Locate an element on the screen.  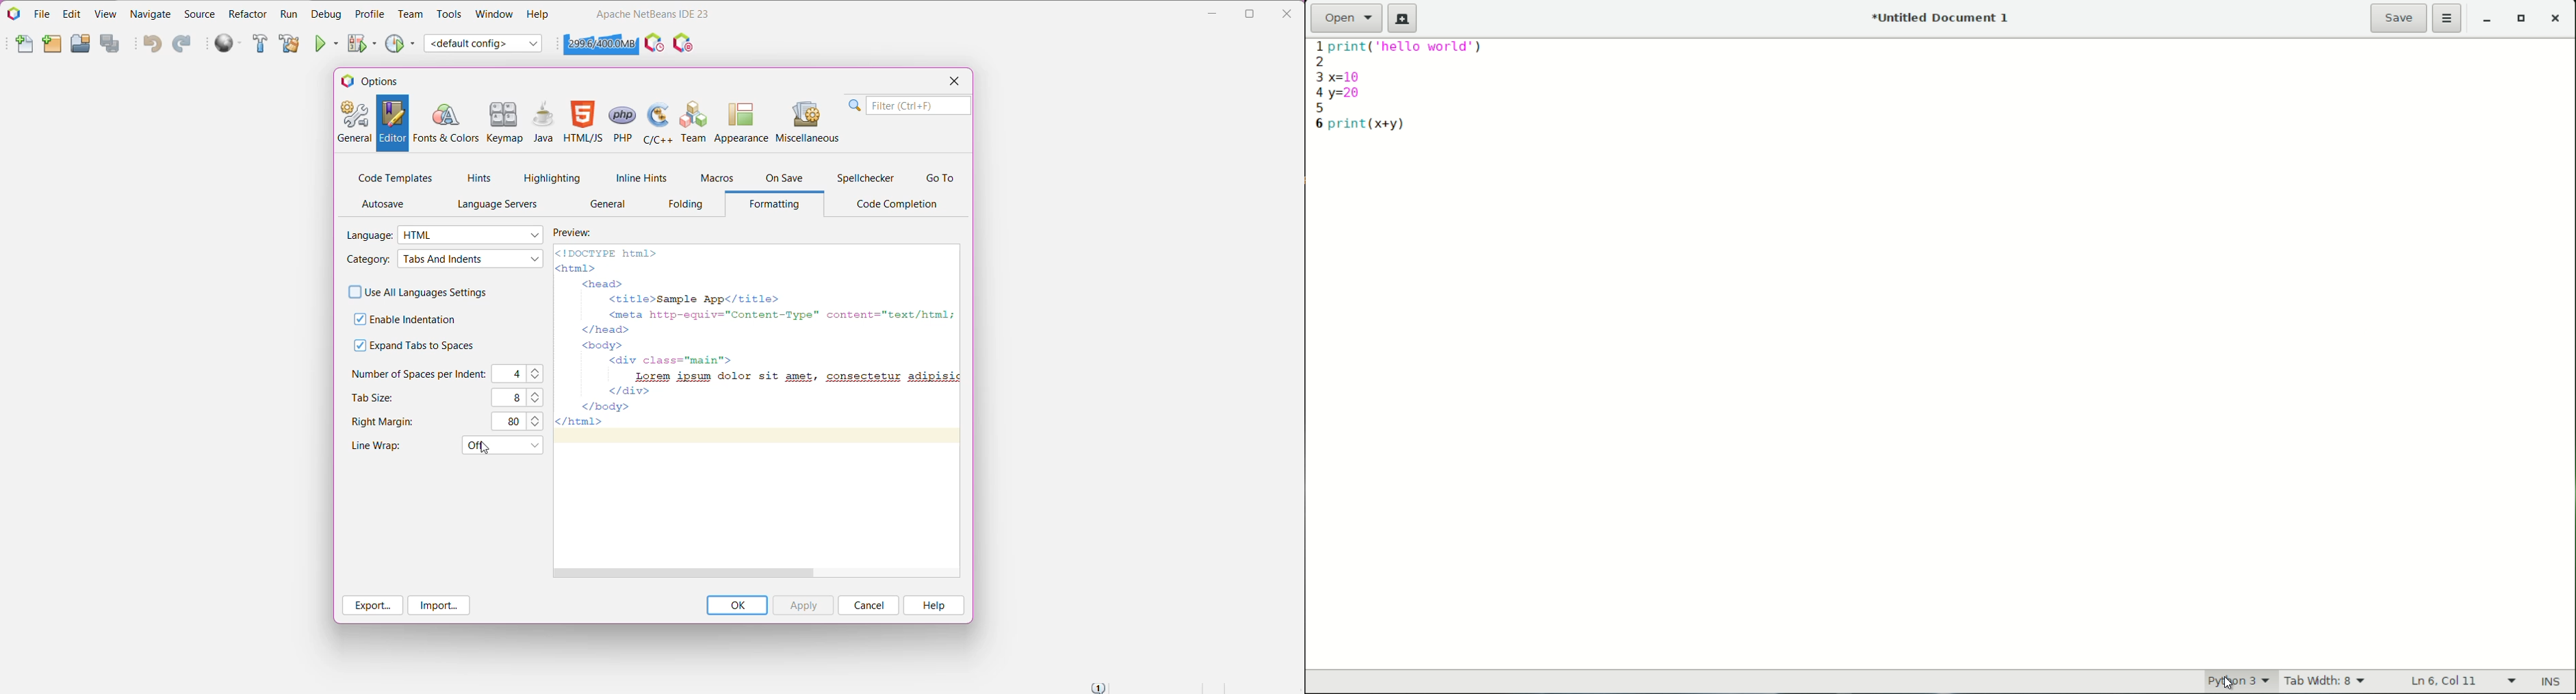
Set Line Wrap is located at coordinates (501, 445).